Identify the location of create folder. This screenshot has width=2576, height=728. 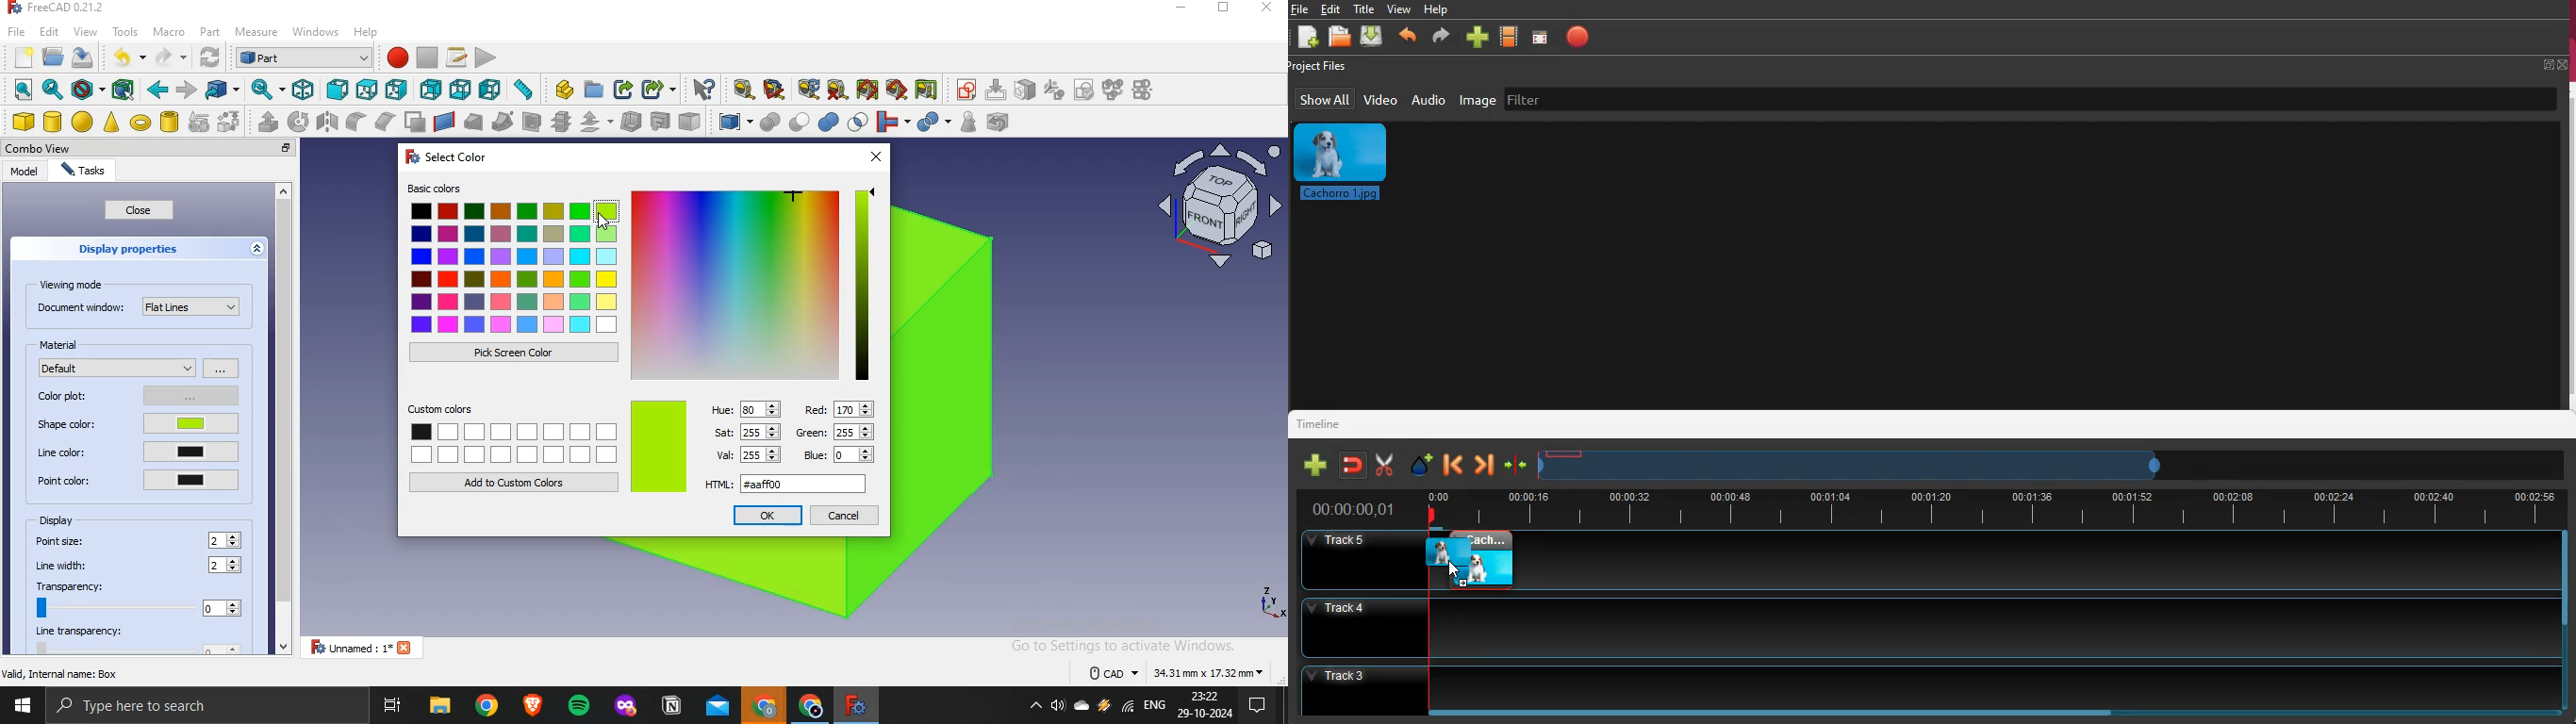
(595, 89).